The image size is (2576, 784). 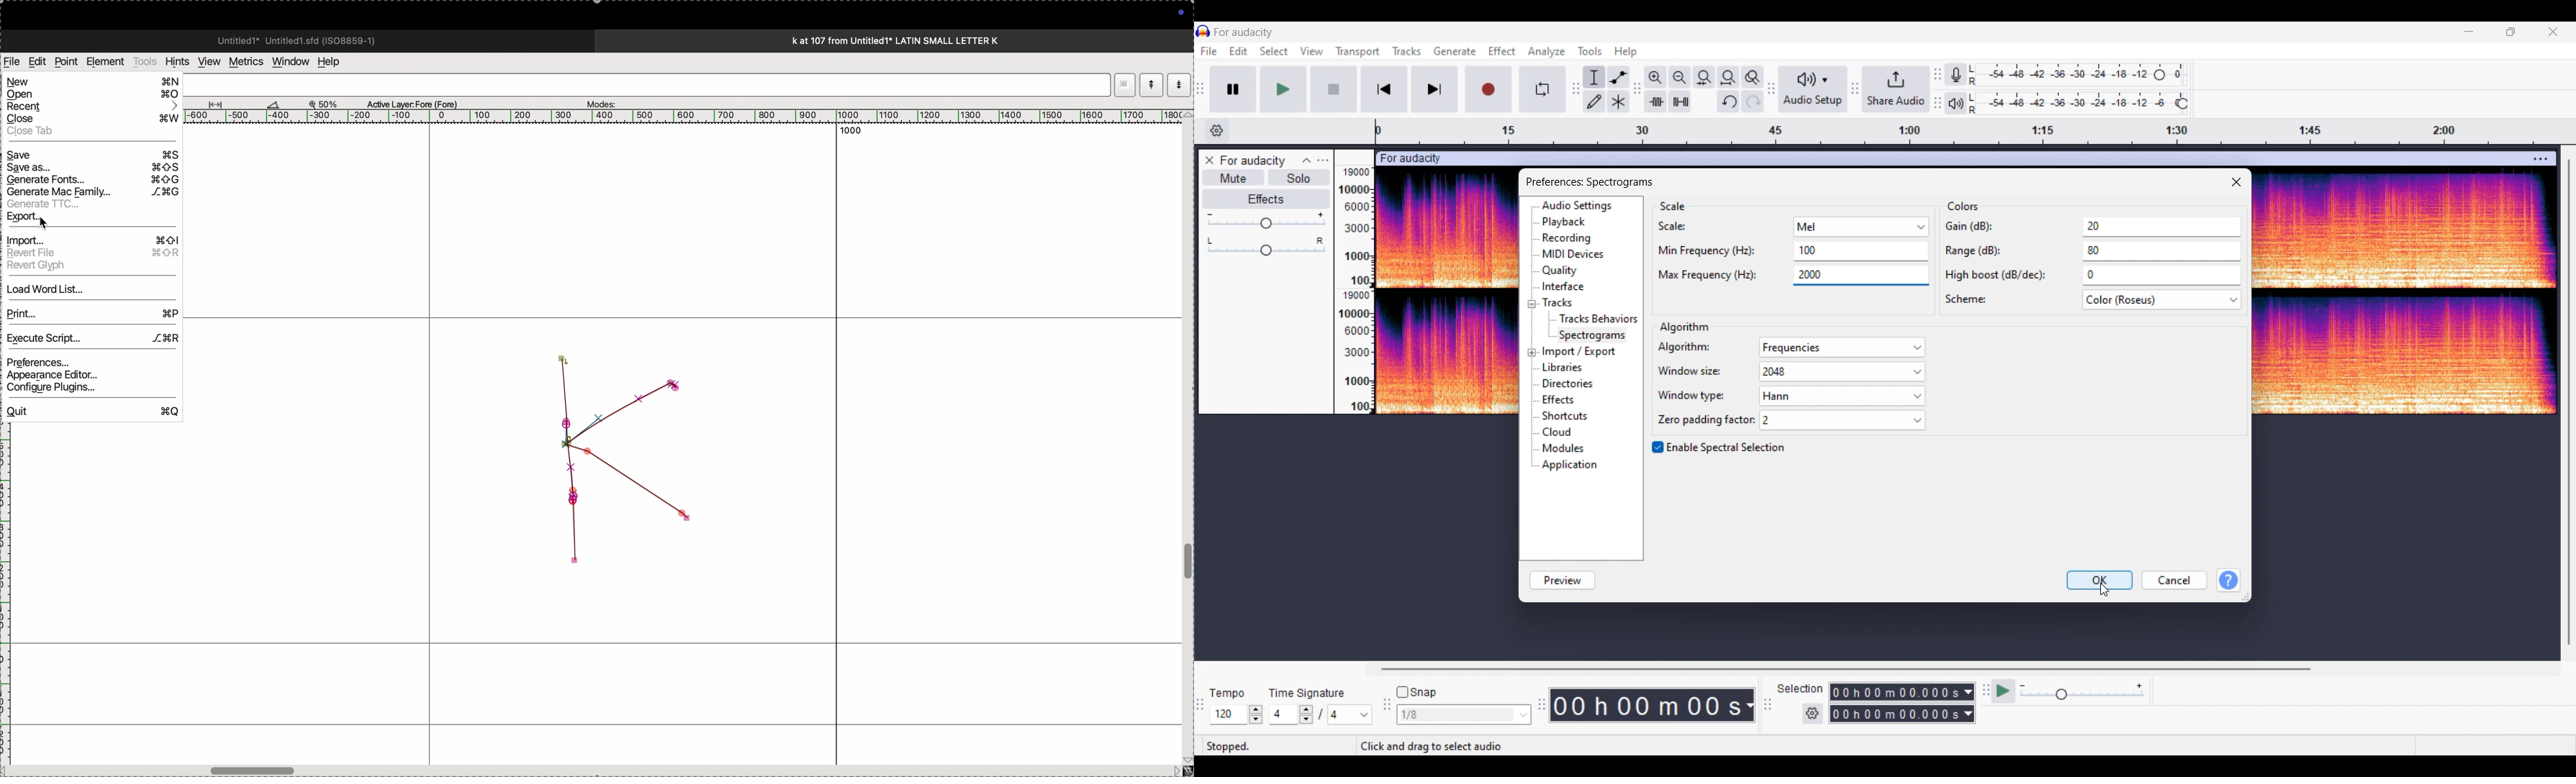 What do you see at coordinates (1244, 32) in the screenshot?
I see `Project name` at bounding box center [1244, 32].